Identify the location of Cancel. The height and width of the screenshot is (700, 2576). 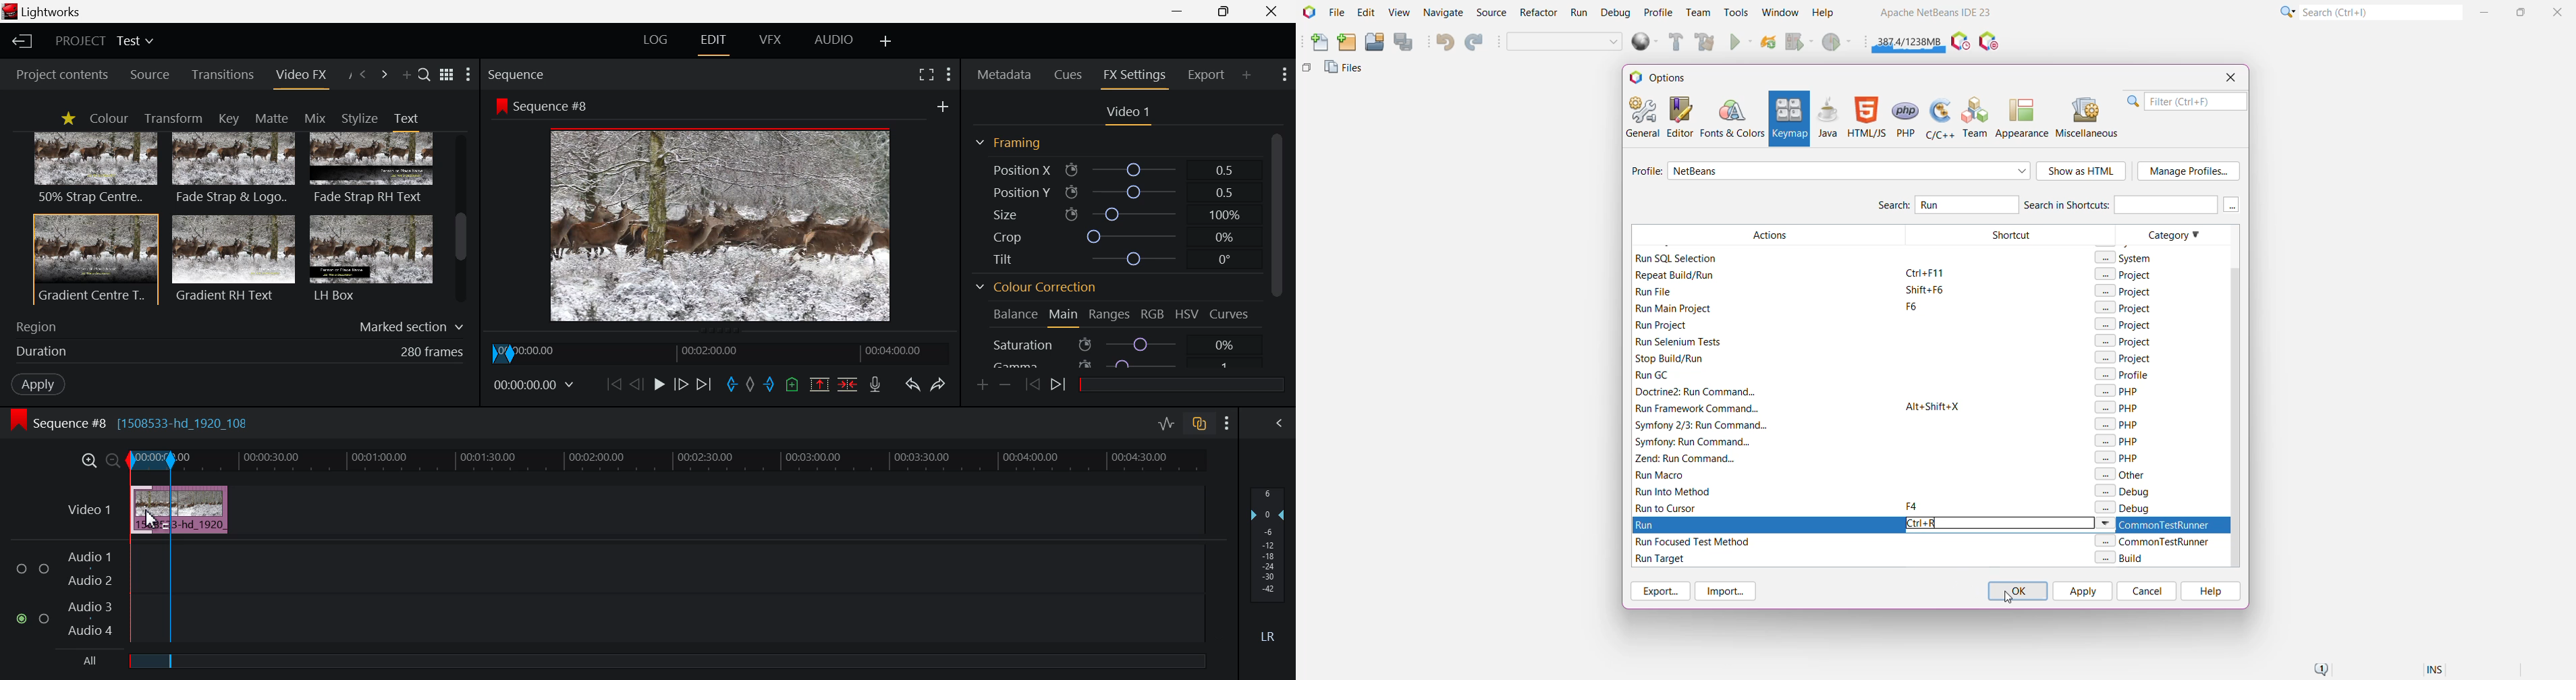
(2147, 591).